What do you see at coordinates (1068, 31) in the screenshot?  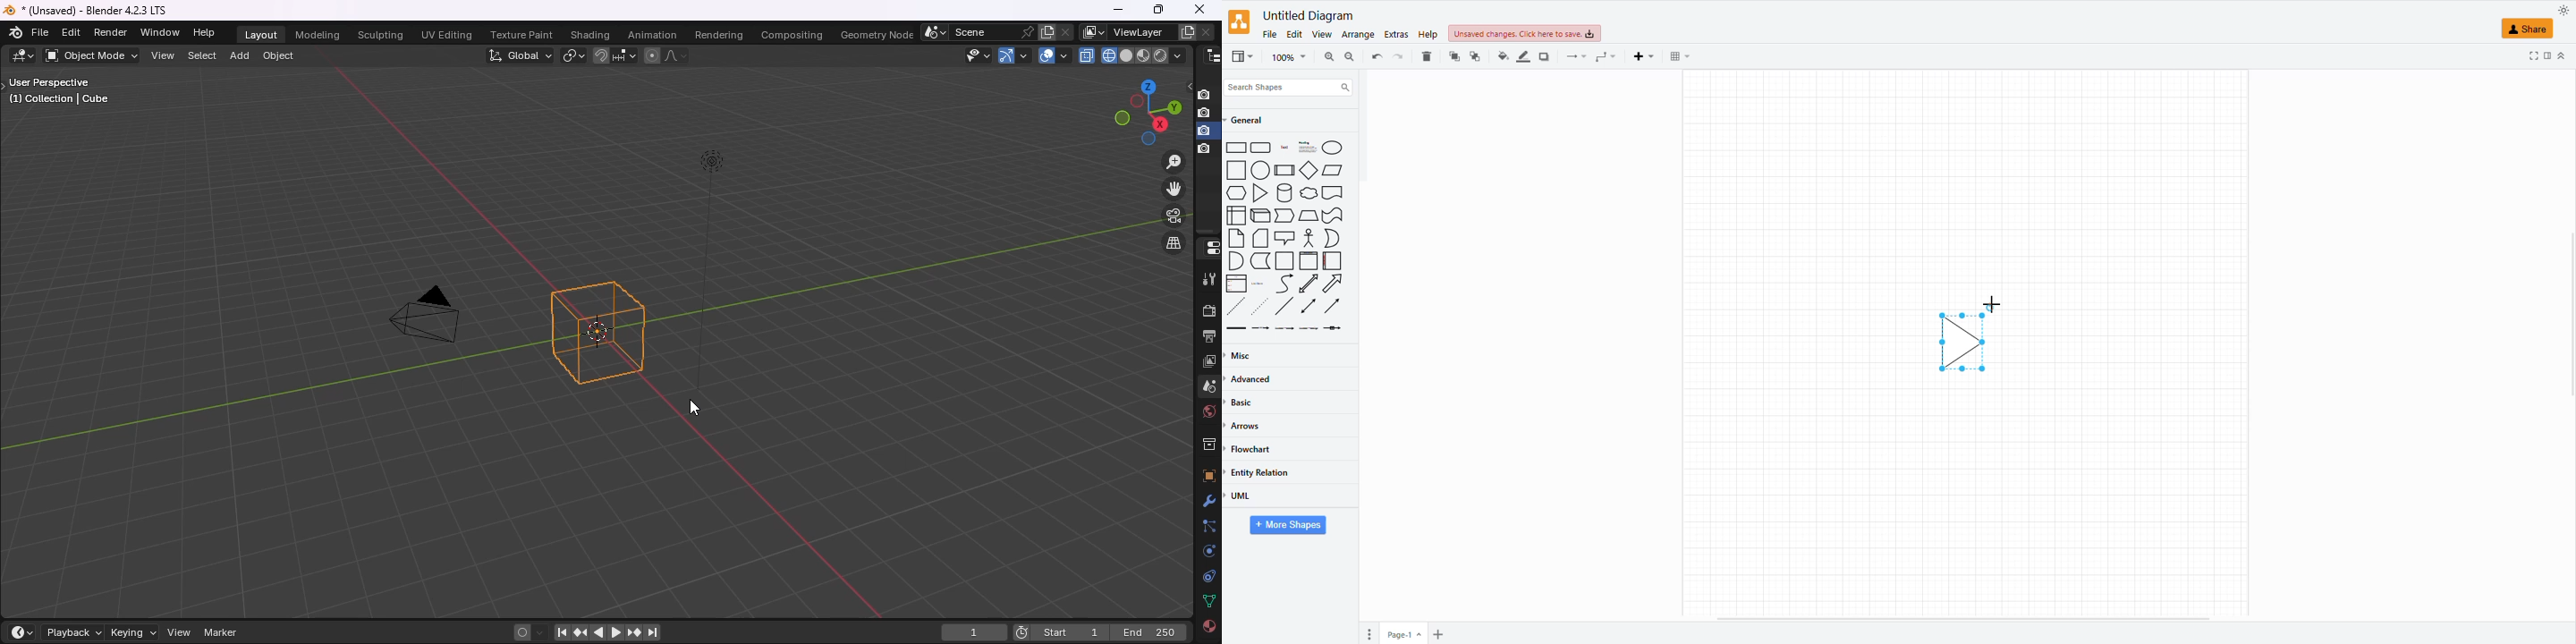 I see `delete scene` at bounding box center [1068, 31].